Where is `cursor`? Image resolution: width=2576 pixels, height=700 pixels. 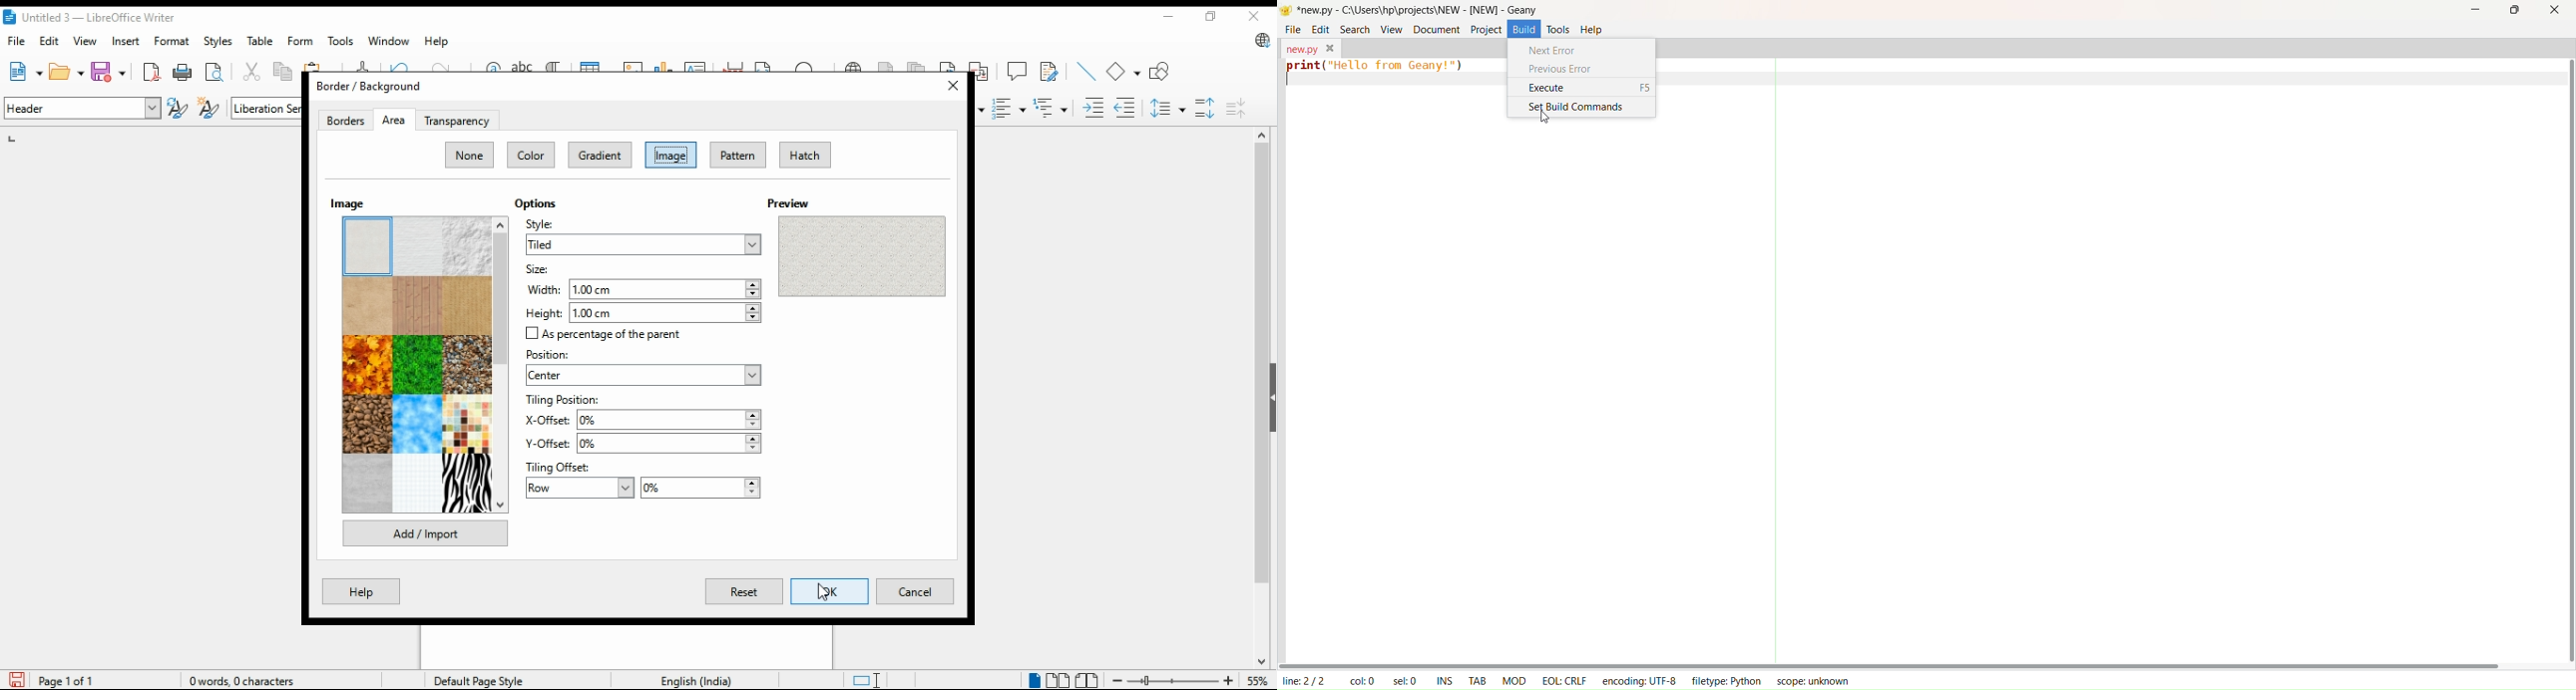 cursor is located at coordinates (821, 590).